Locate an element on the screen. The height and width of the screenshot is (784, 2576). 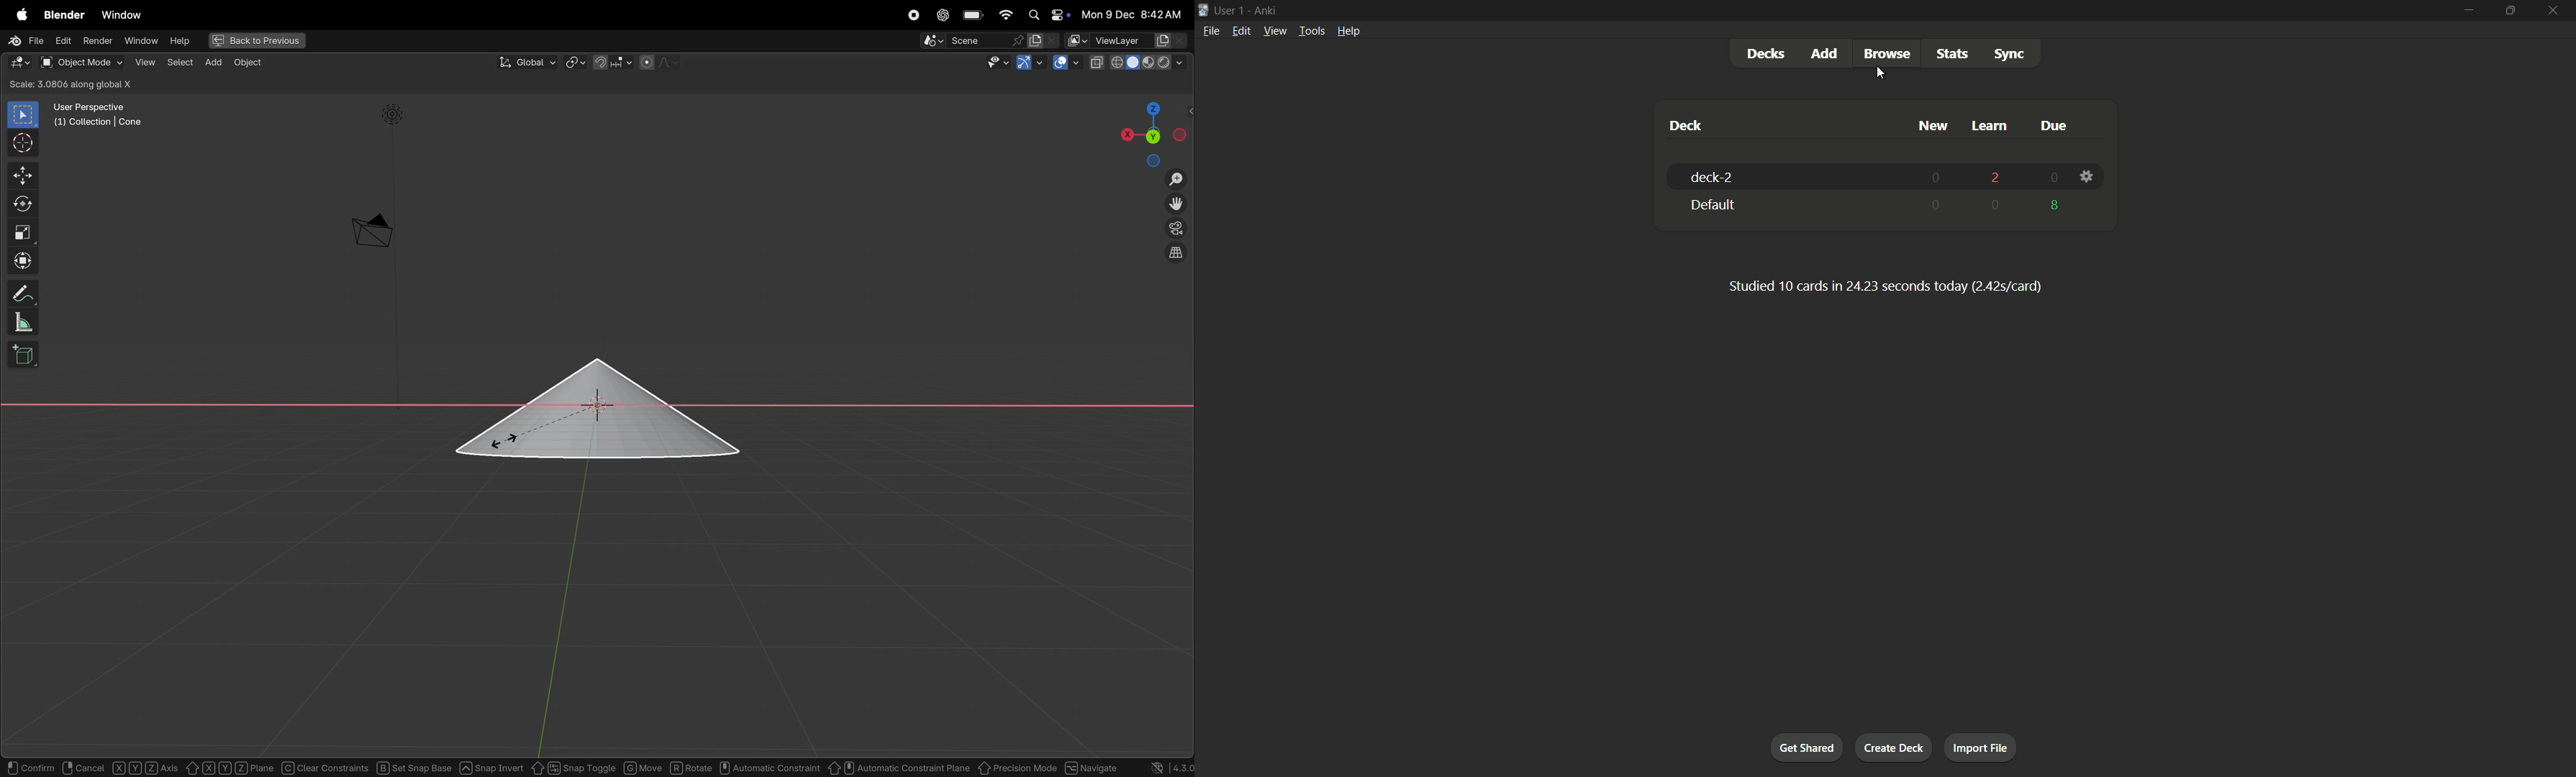
Maximize is located at coordinates (2508, 10).